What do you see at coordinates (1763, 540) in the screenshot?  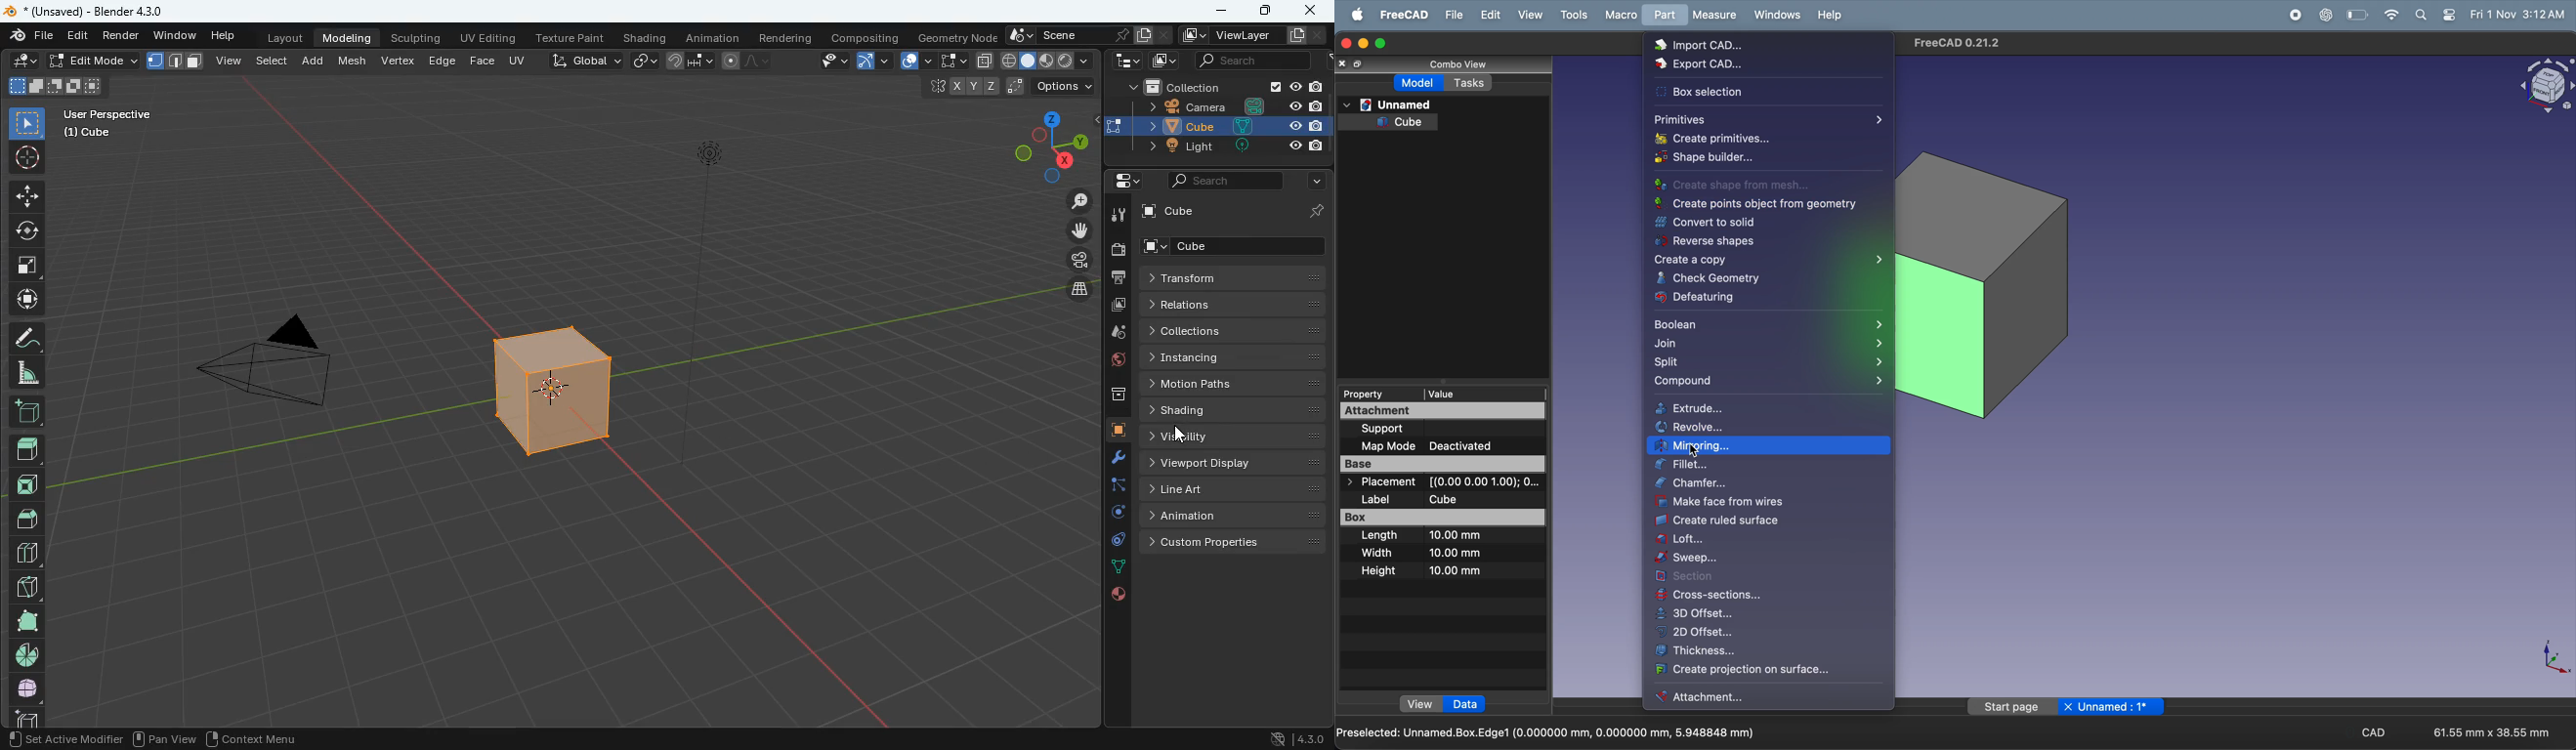 I see `loft` at bounding box center [1763, 540].